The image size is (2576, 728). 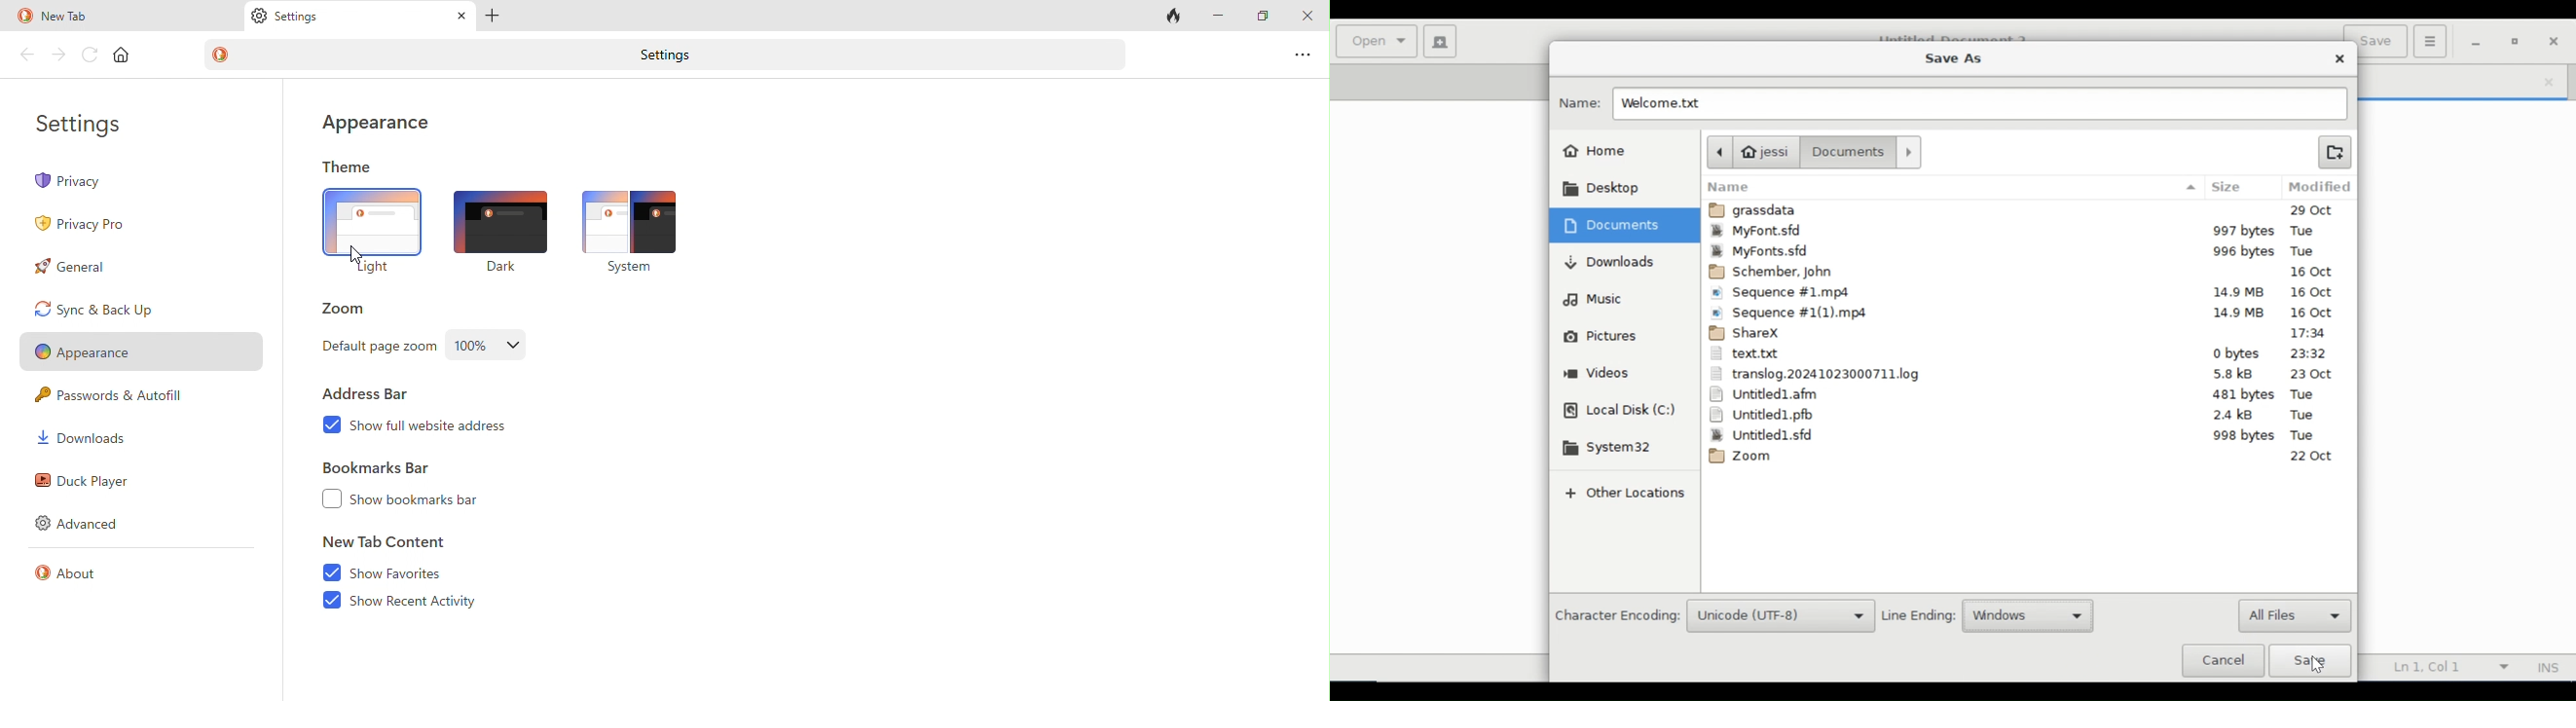 I want to click on Music, so click(x=1601, y=301).